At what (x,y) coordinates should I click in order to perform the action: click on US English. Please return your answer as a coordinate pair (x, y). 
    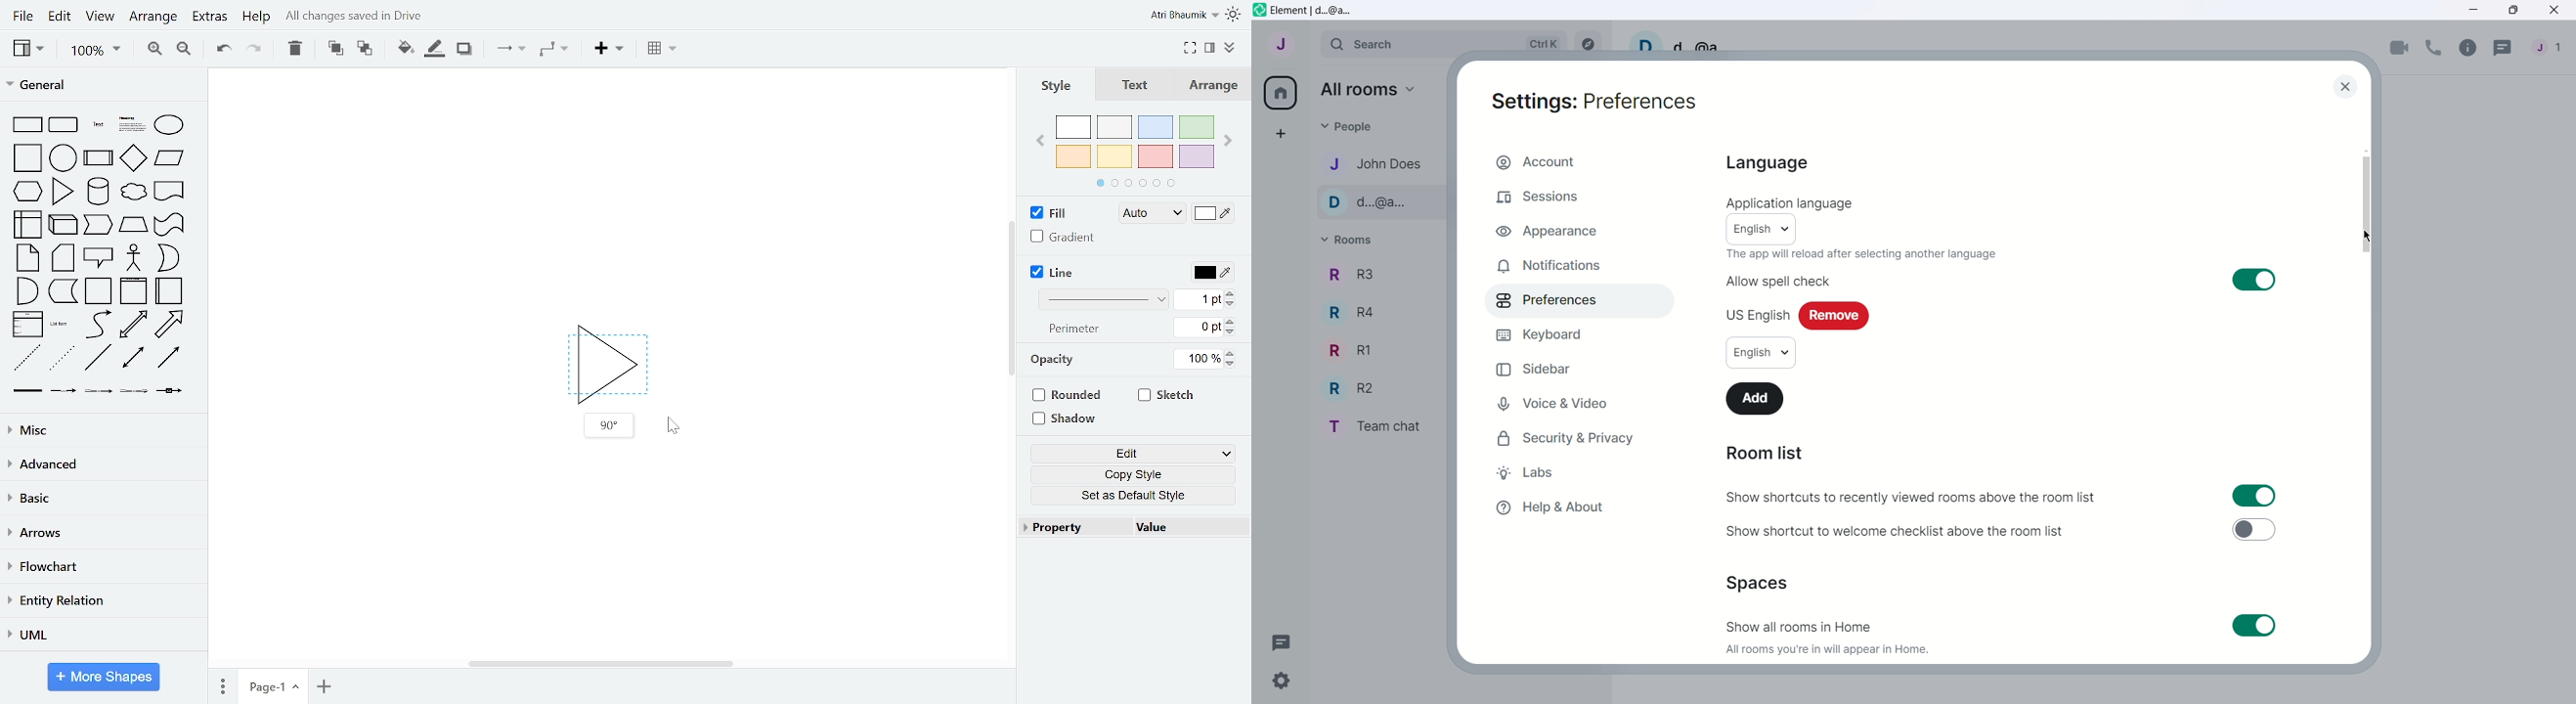
    Looking at the image, I should click on (1759, 315).